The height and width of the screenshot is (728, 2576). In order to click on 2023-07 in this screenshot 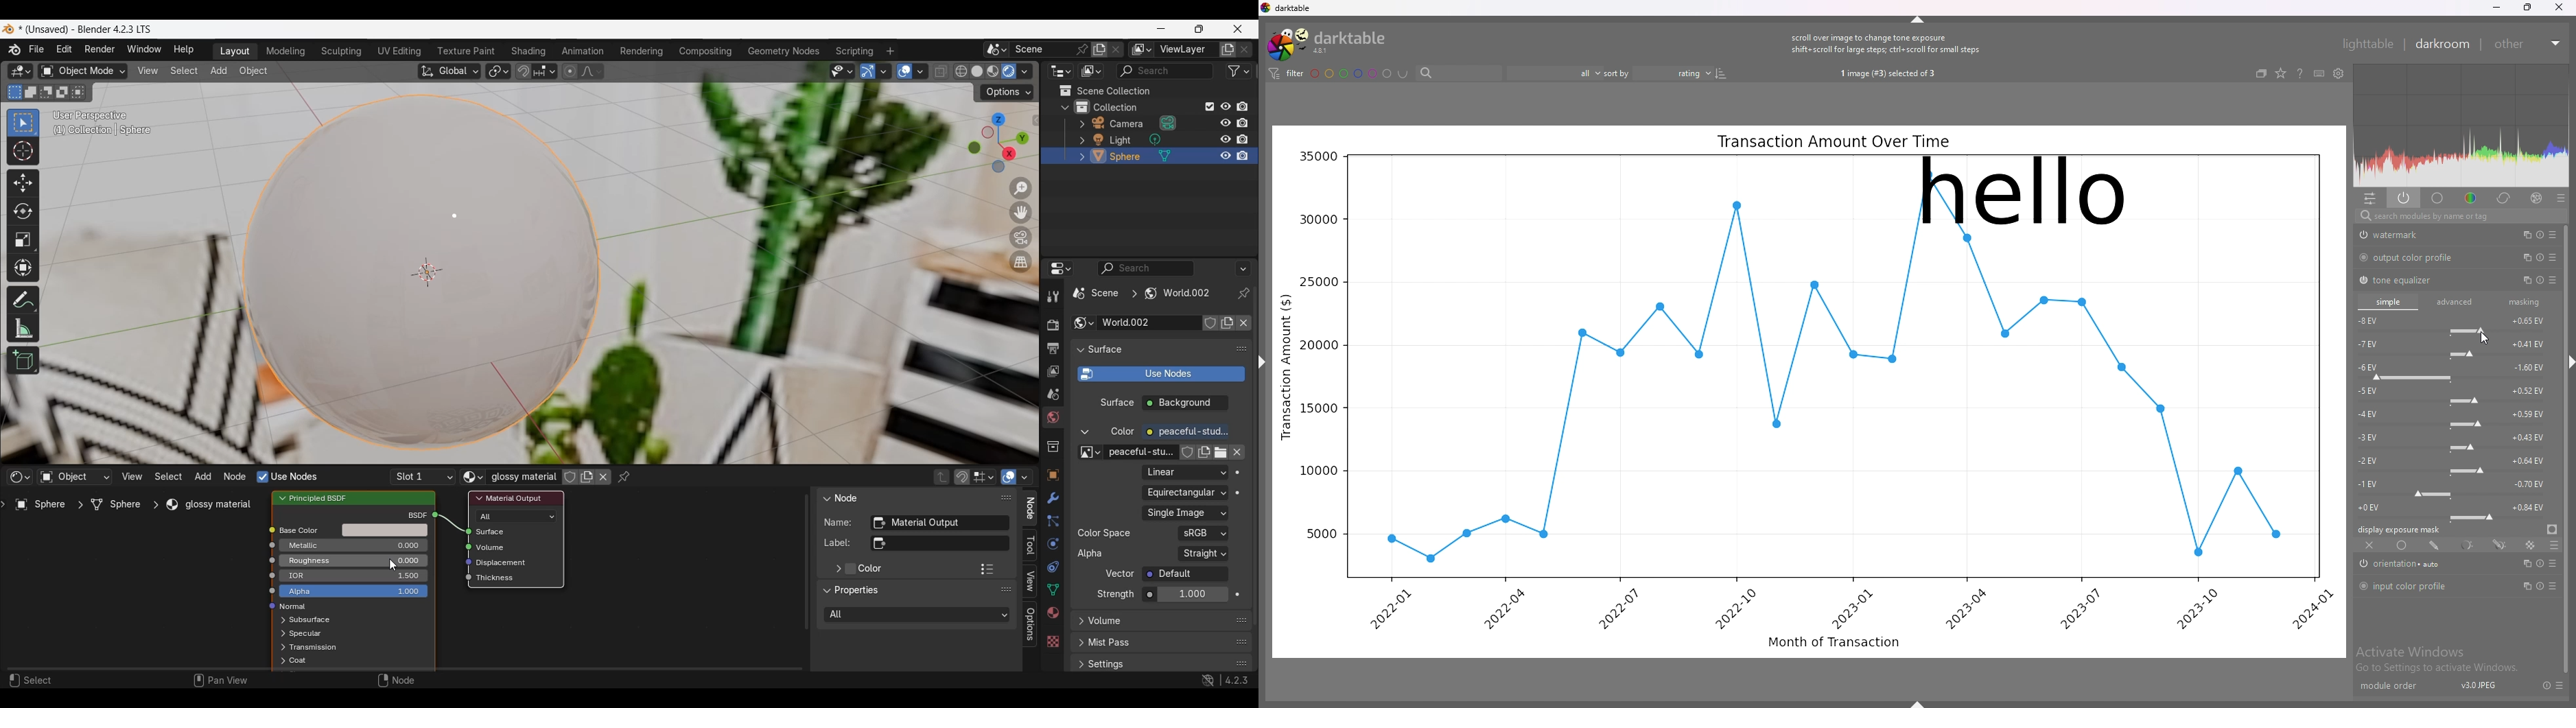, I will do `click(2078, 608)`.